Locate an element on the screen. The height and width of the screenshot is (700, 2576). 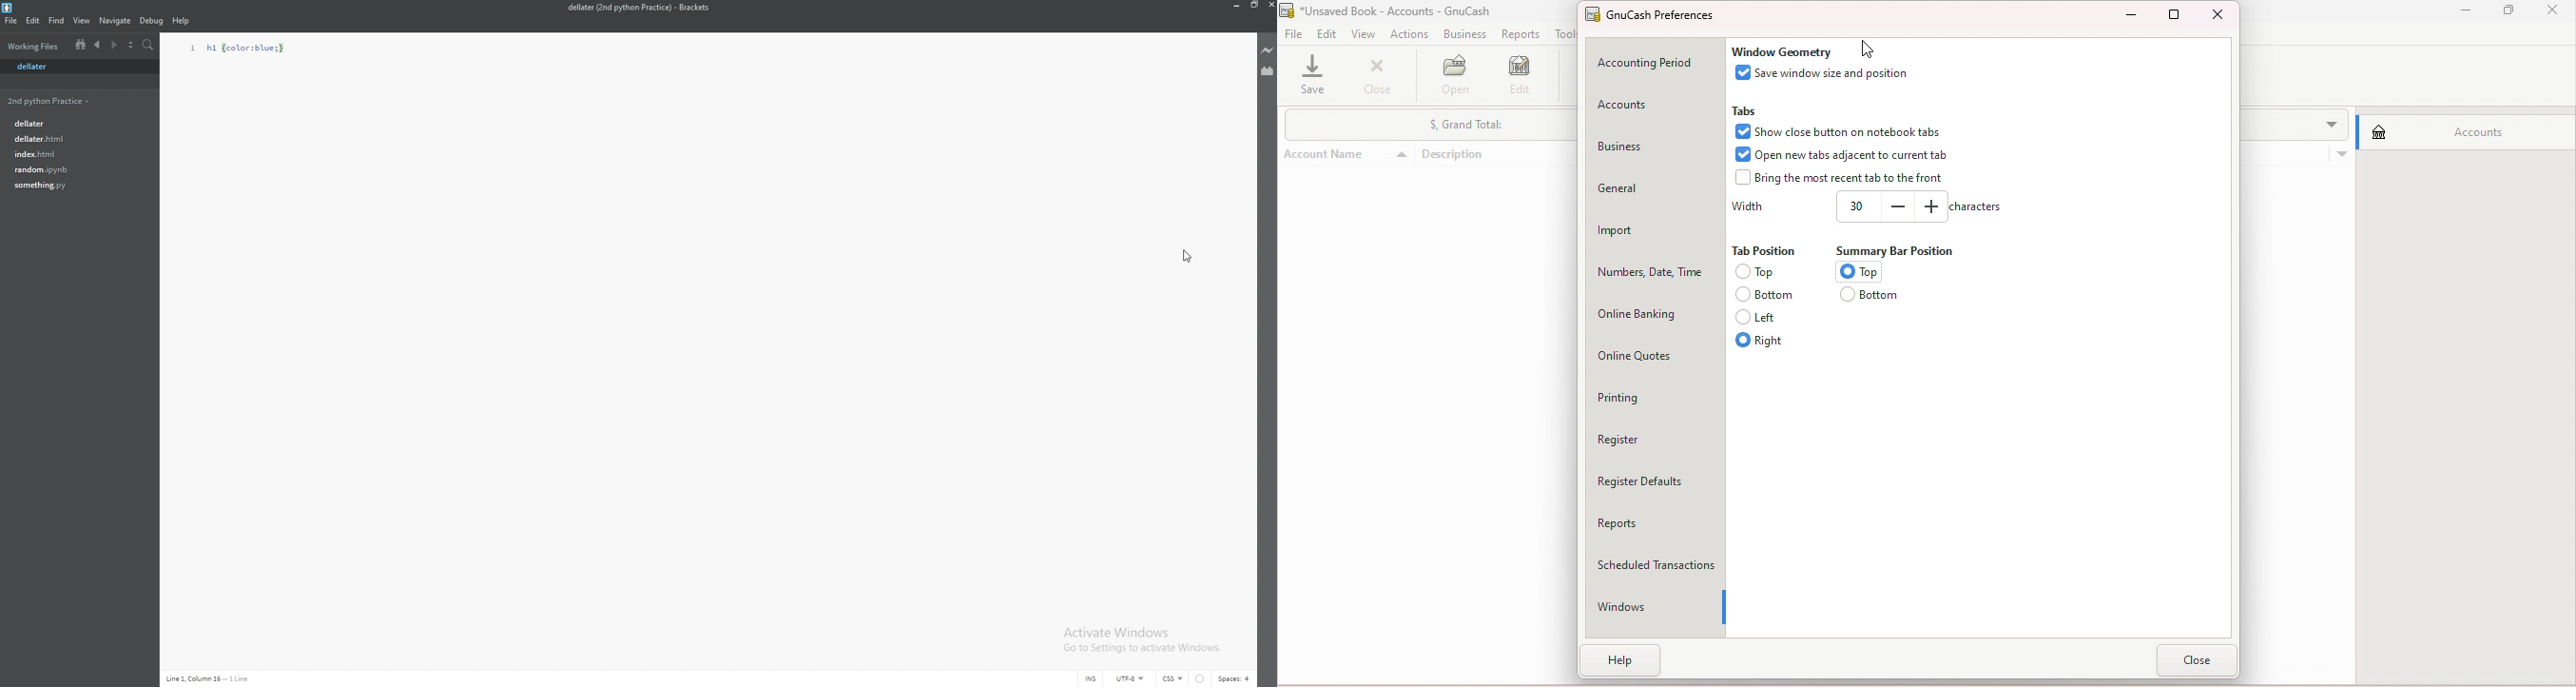
Help is located at coordinates (1627, 665).